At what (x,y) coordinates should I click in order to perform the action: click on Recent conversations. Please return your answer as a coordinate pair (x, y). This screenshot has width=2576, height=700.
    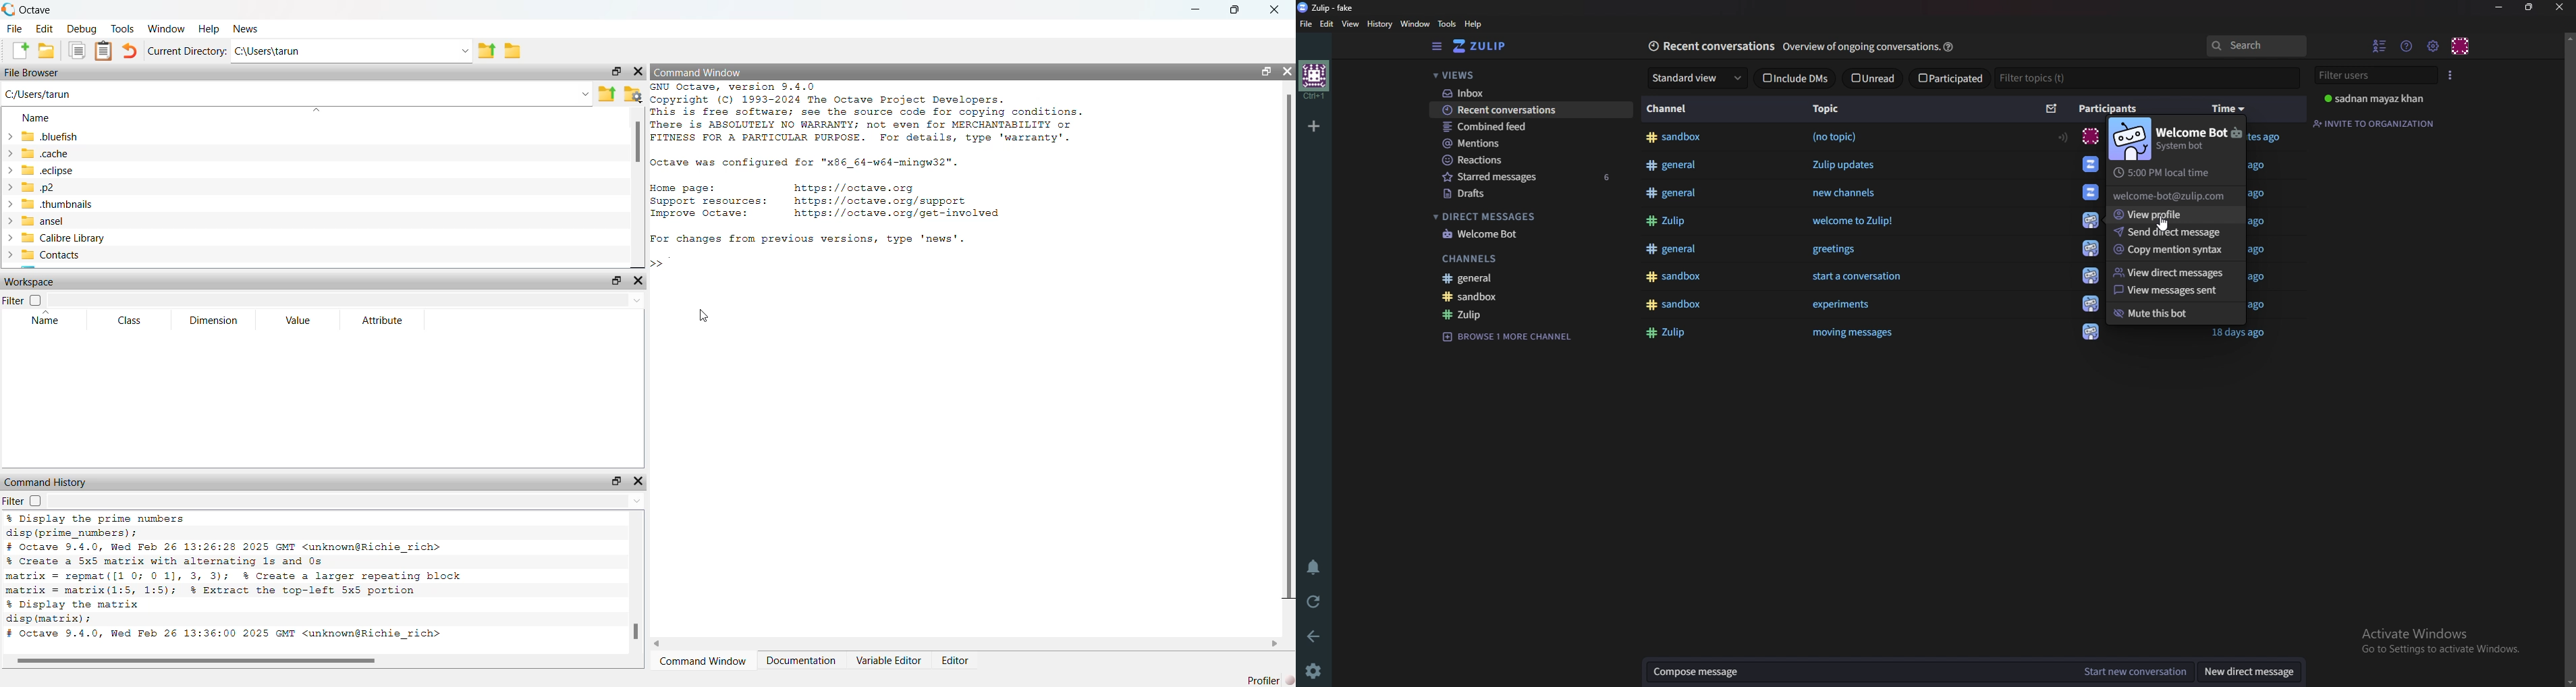
    Looking at the image, I should click on (1533, 111).